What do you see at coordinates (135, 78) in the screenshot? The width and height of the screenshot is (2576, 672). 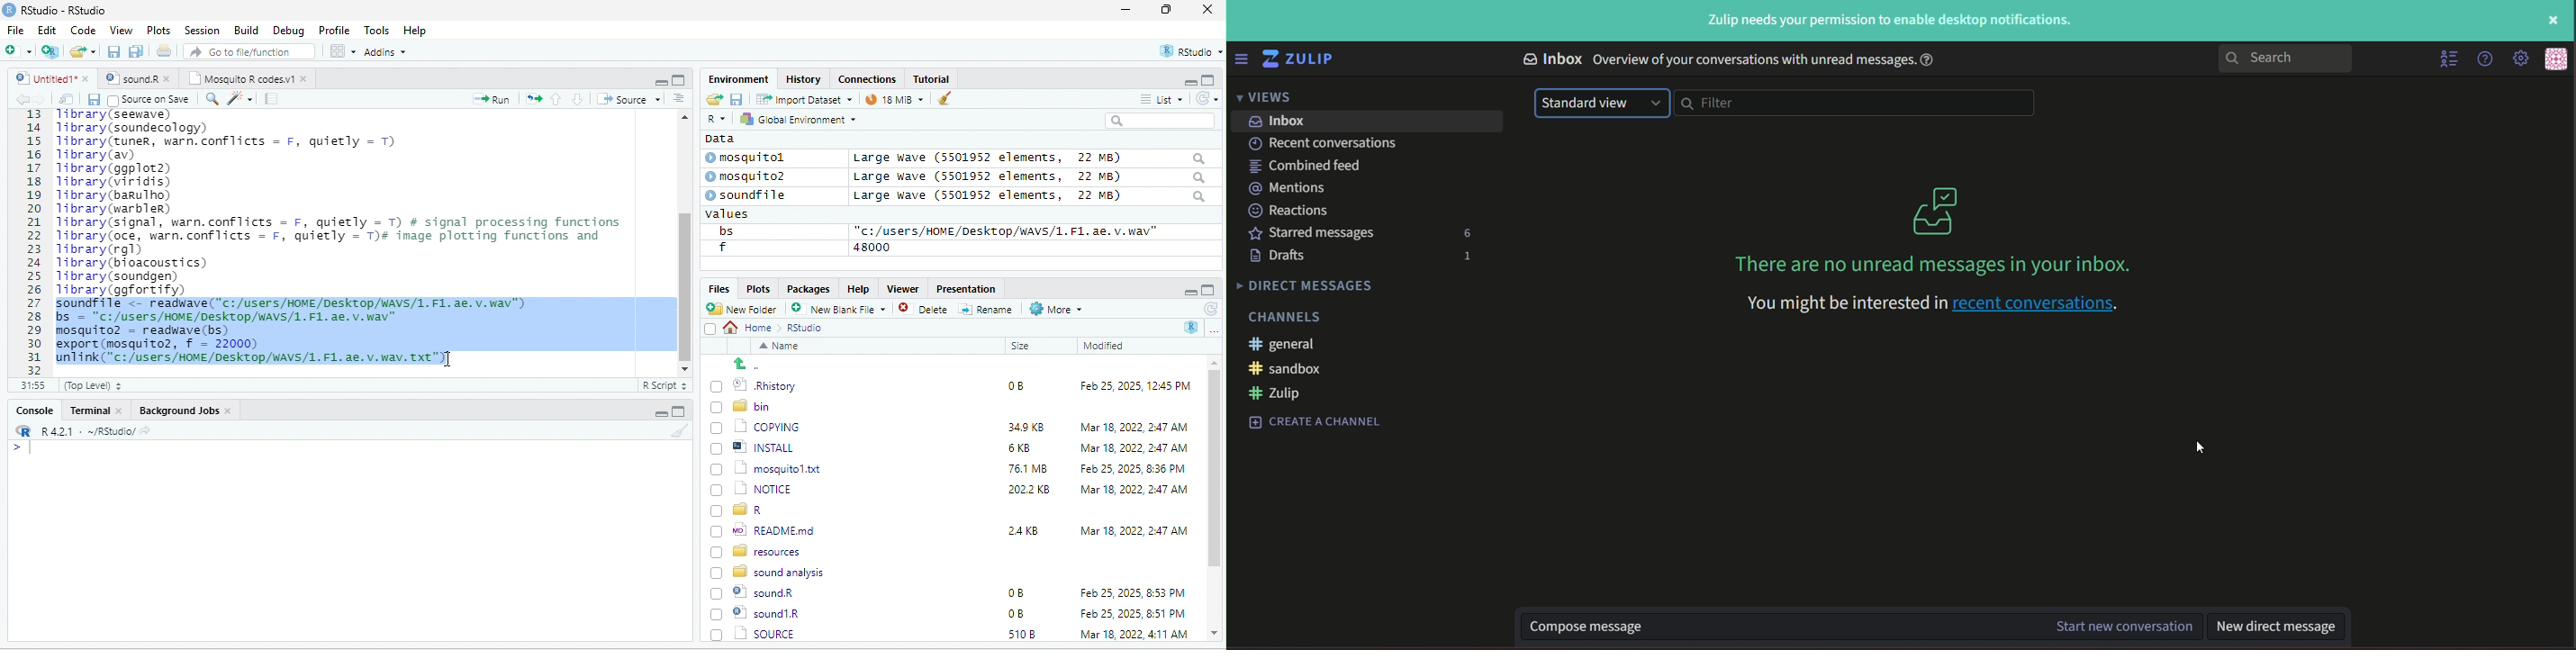 I see `‘Mosquito R codes.vi` at bounding box center [135, 78].